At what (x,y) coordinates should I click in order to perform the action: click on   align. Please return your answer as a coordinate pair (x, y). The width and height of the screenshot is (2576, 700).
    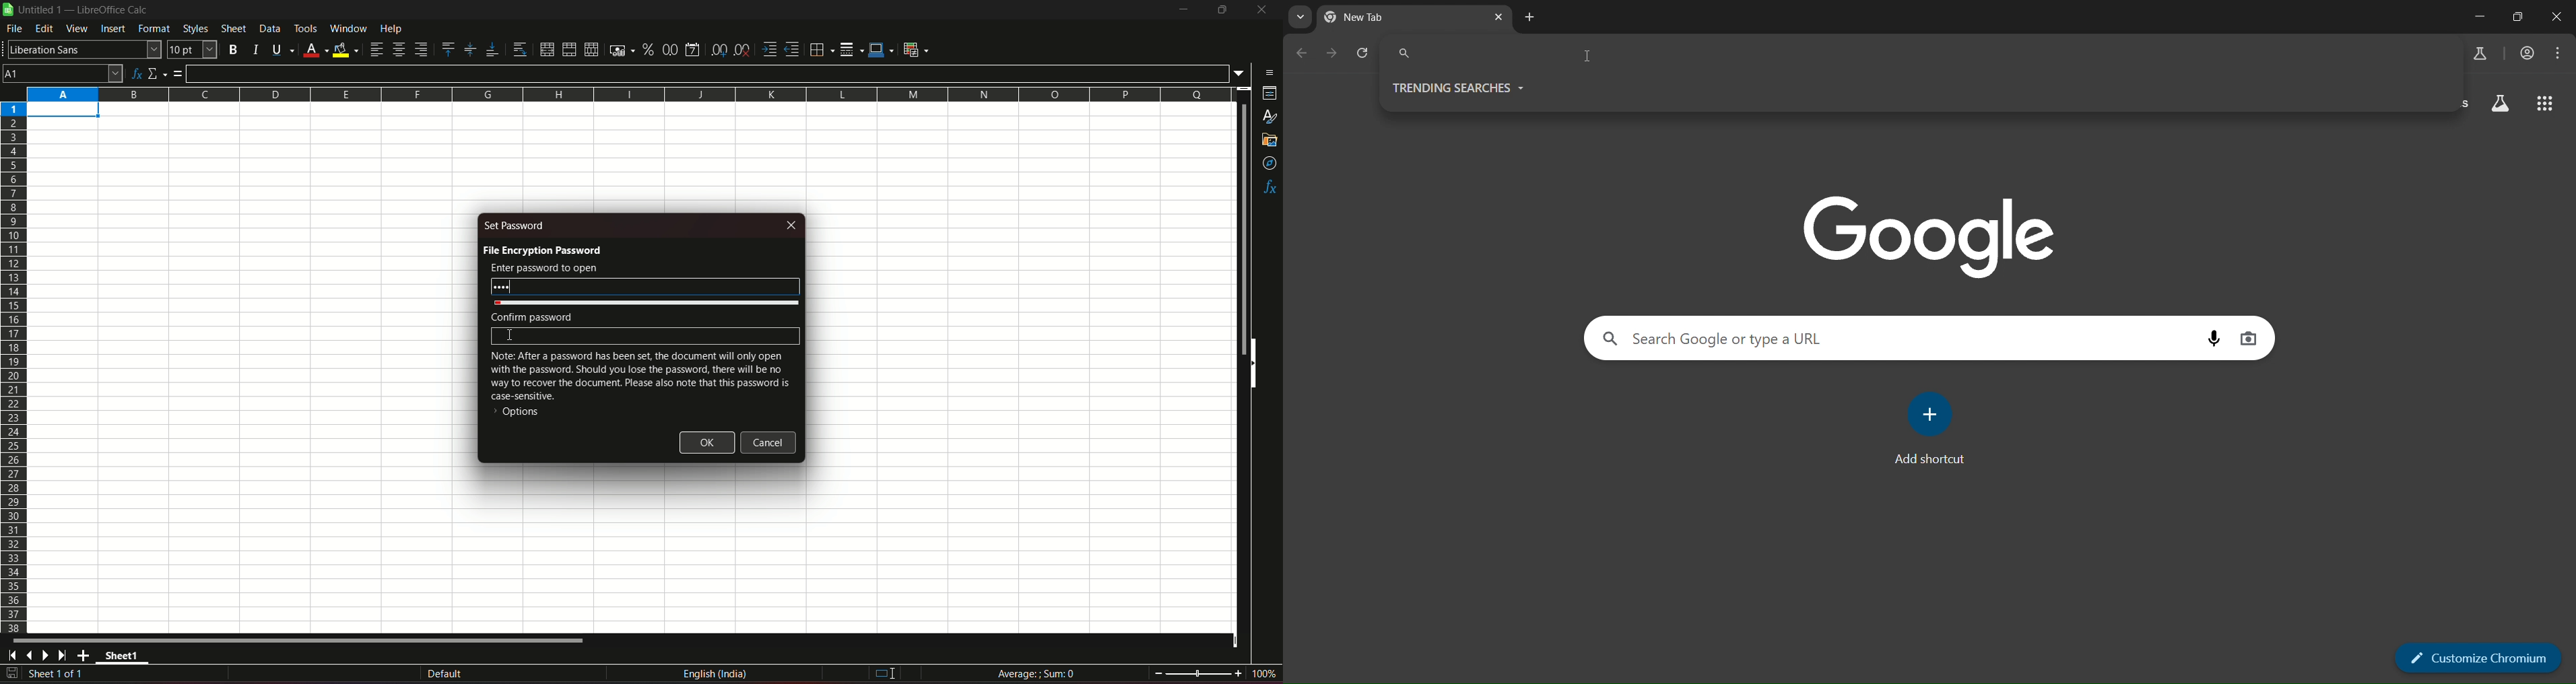
    Looking at the image, I should click on (376, 49).